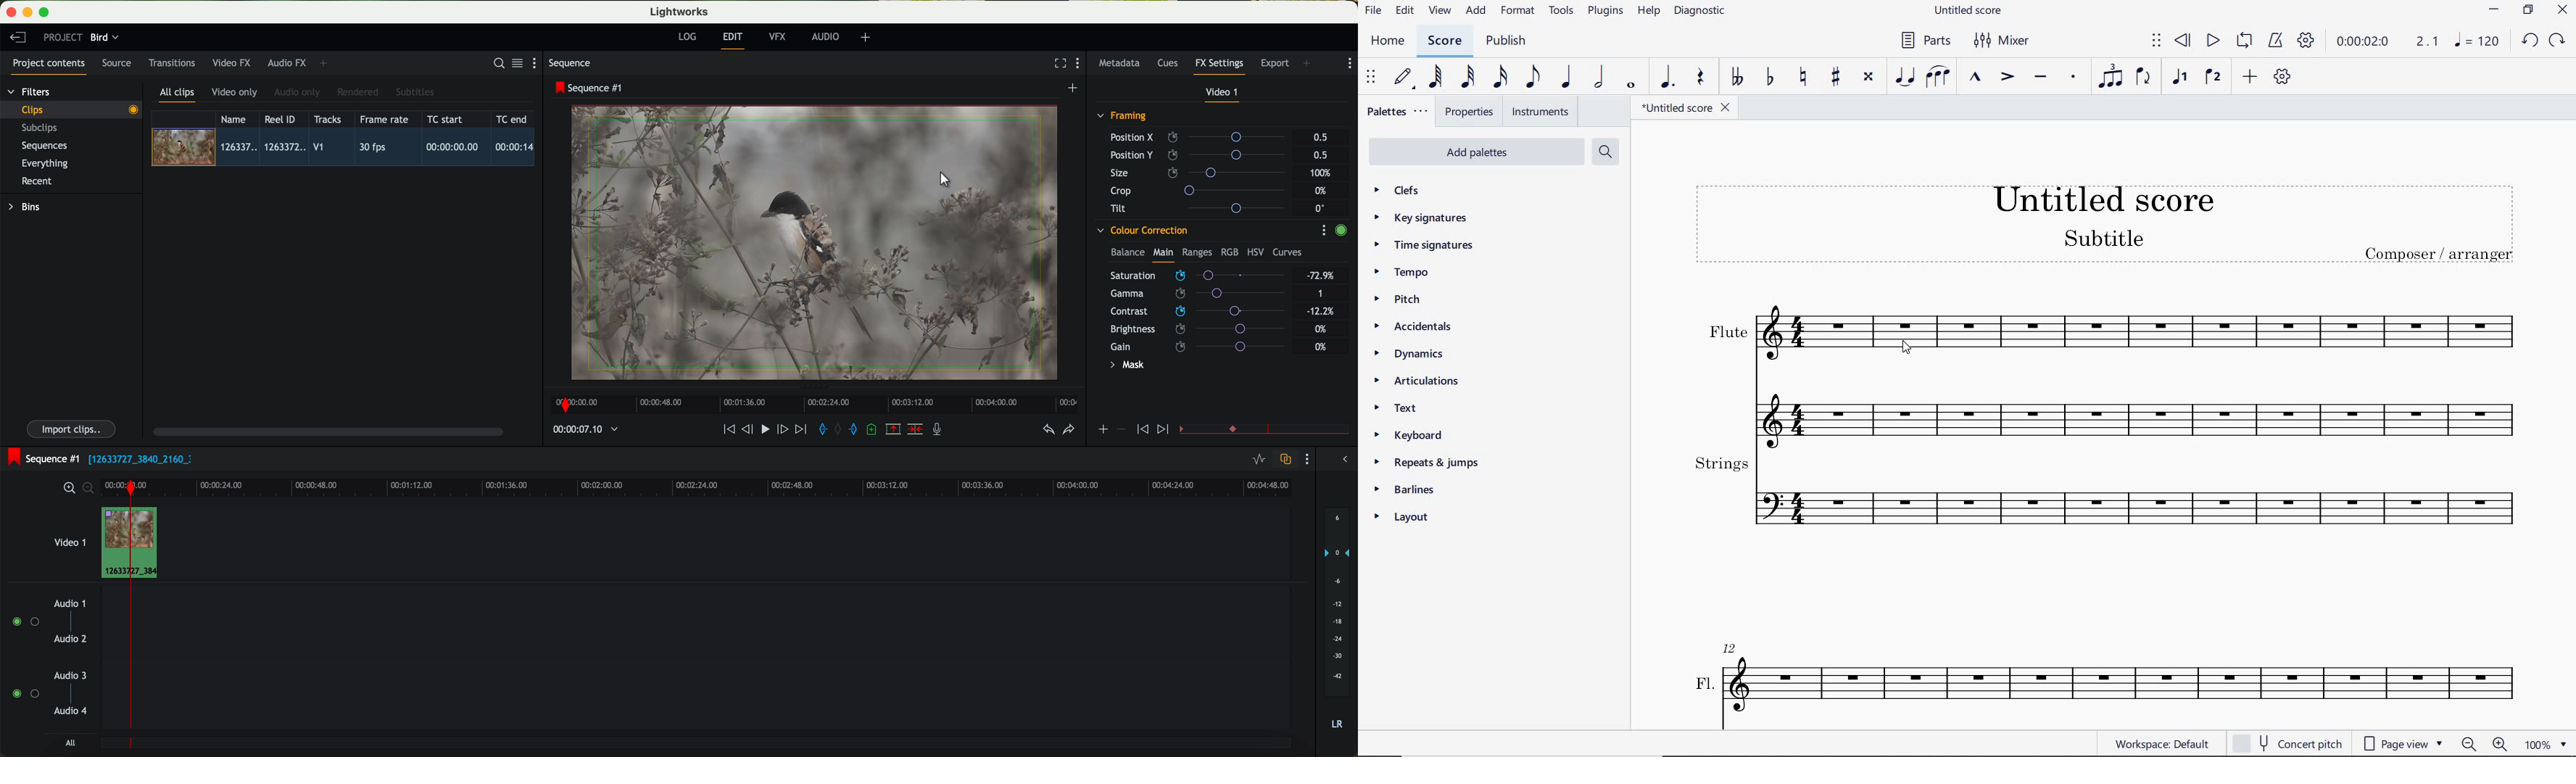 This screenshot has width=2576, height=784. What do you see at coordinates (767, 431) in the screenshot?
I see `click on stop` at bounding box center [767, 431].